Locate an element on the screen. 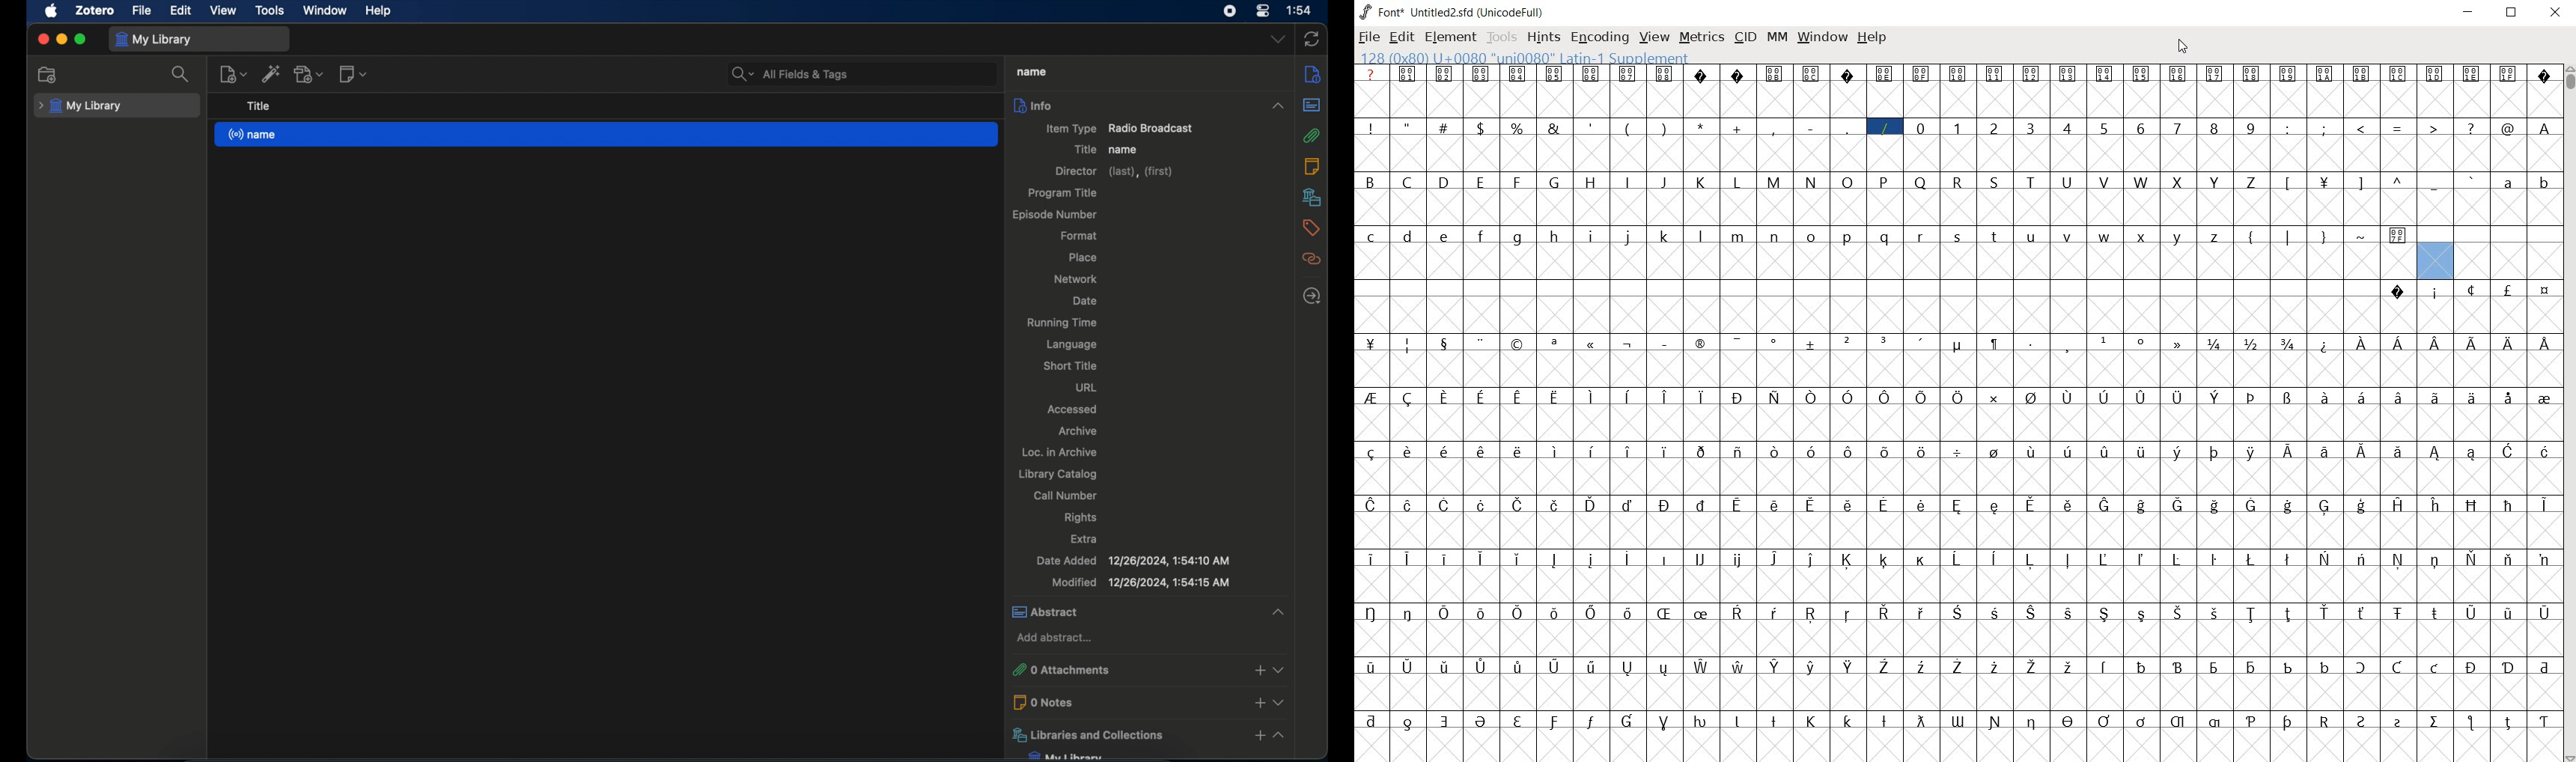  glyph is located at coordinates (1407, 73).